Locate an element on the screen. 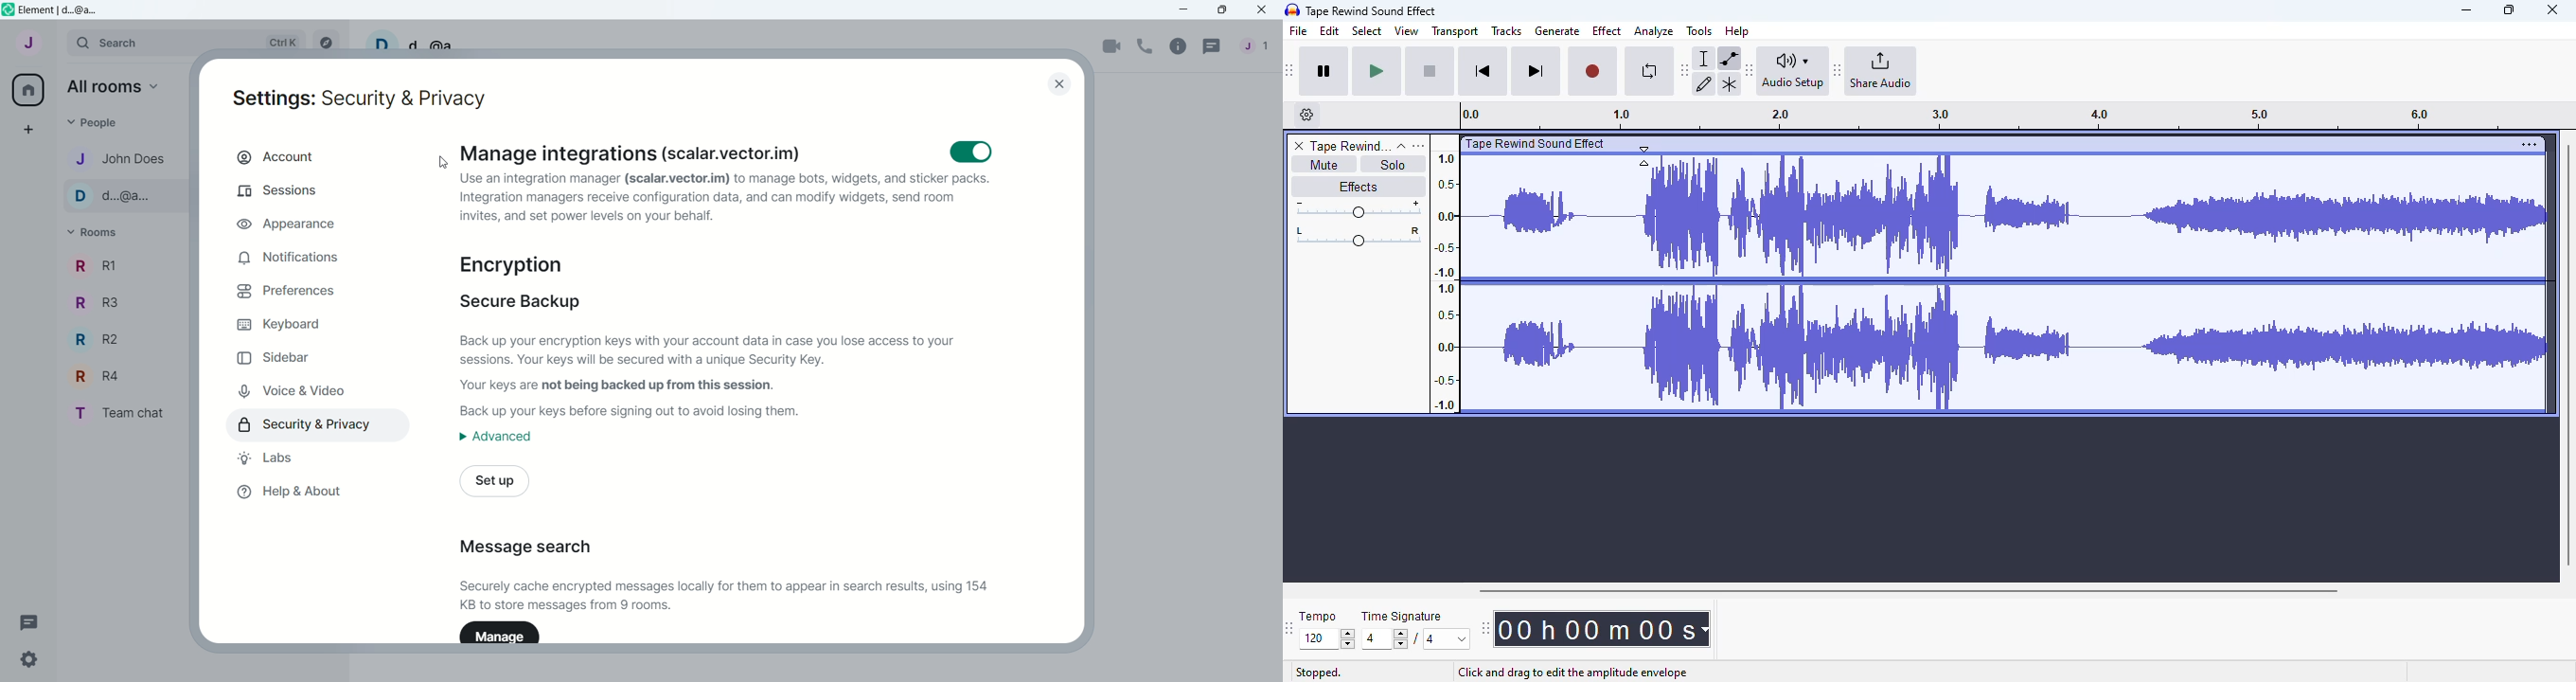 The image size is (2576, 700). d..@a... is located at coordinates (438, 45).